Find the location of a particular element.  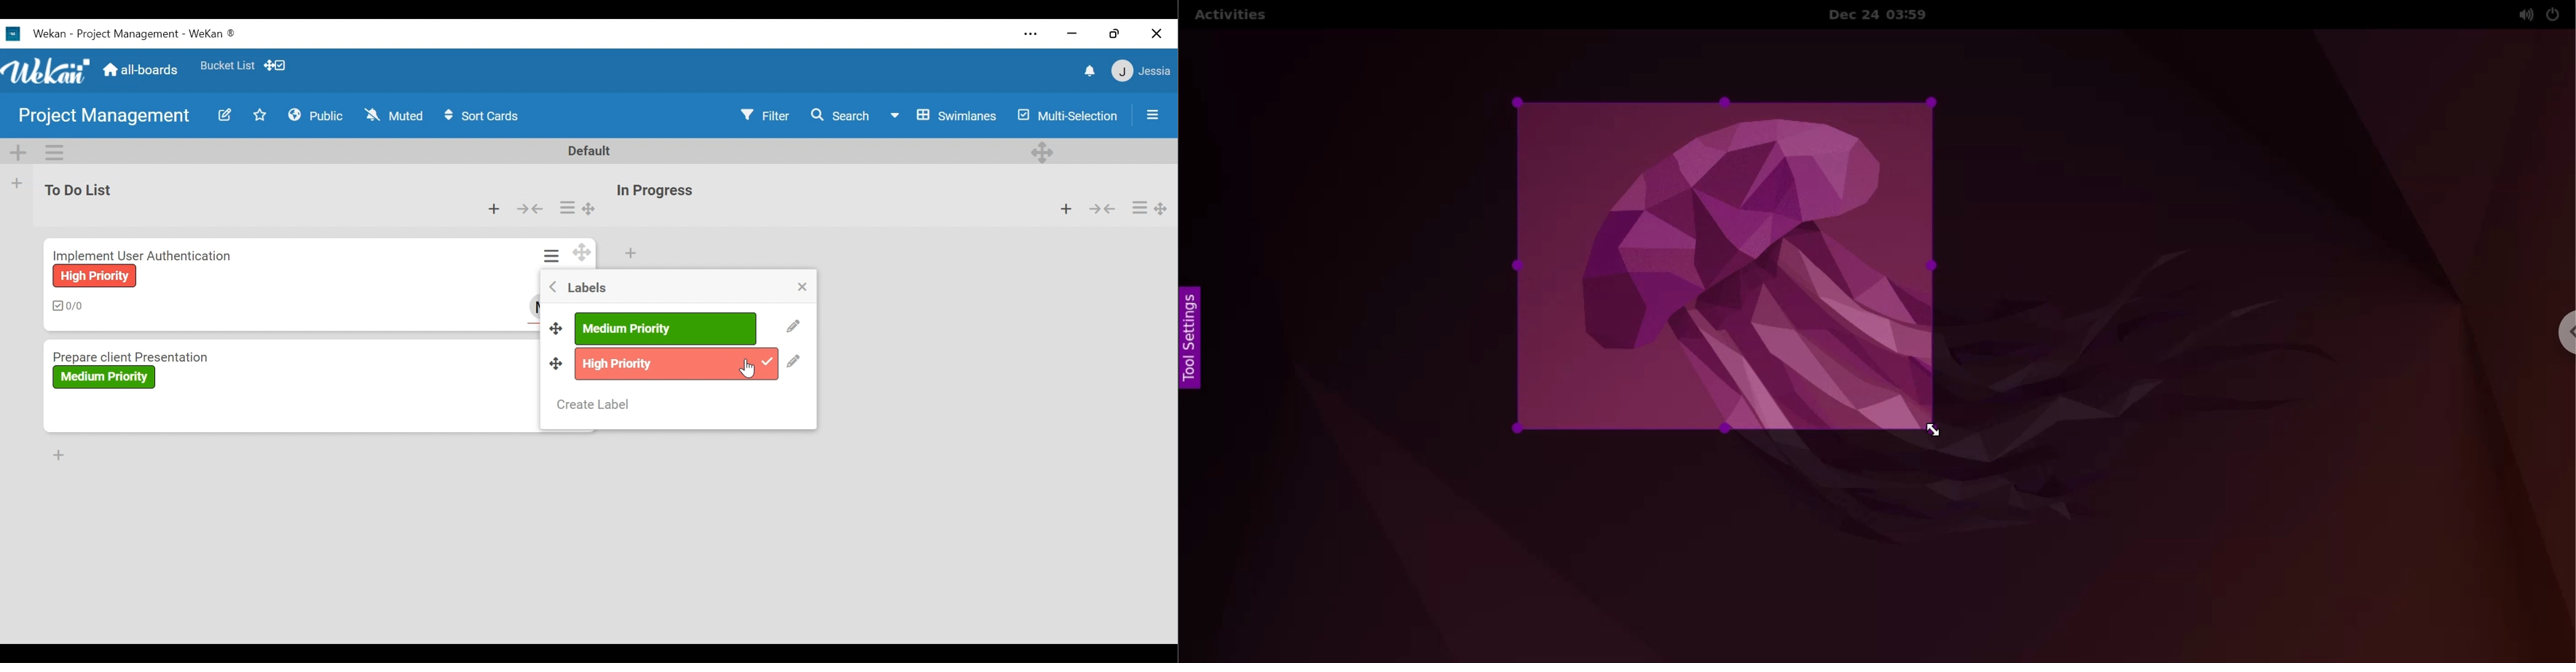

Collapse is located at coordinates (1102, 208).